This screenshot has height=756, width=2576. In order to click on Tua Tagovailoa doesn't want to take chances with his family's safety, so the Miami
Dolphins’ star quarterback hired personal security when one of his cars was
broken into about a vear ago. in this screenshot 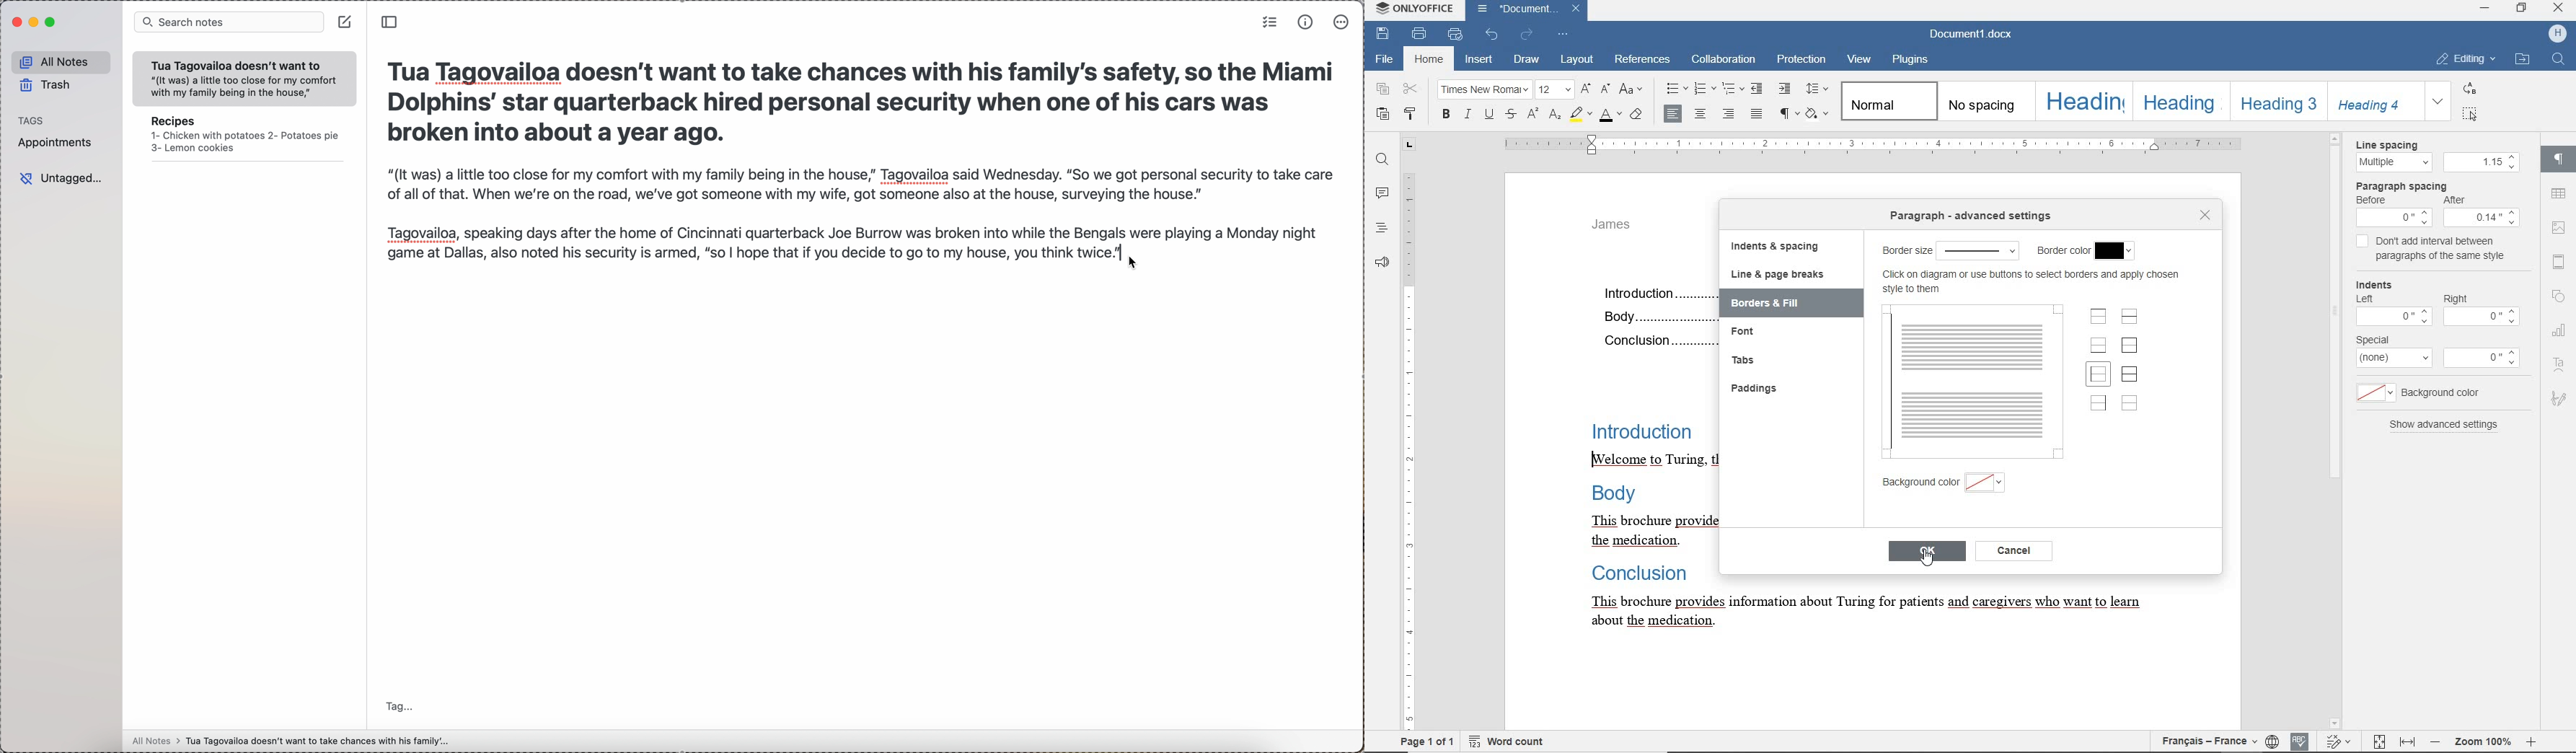, I will do `click(860, 100)`.